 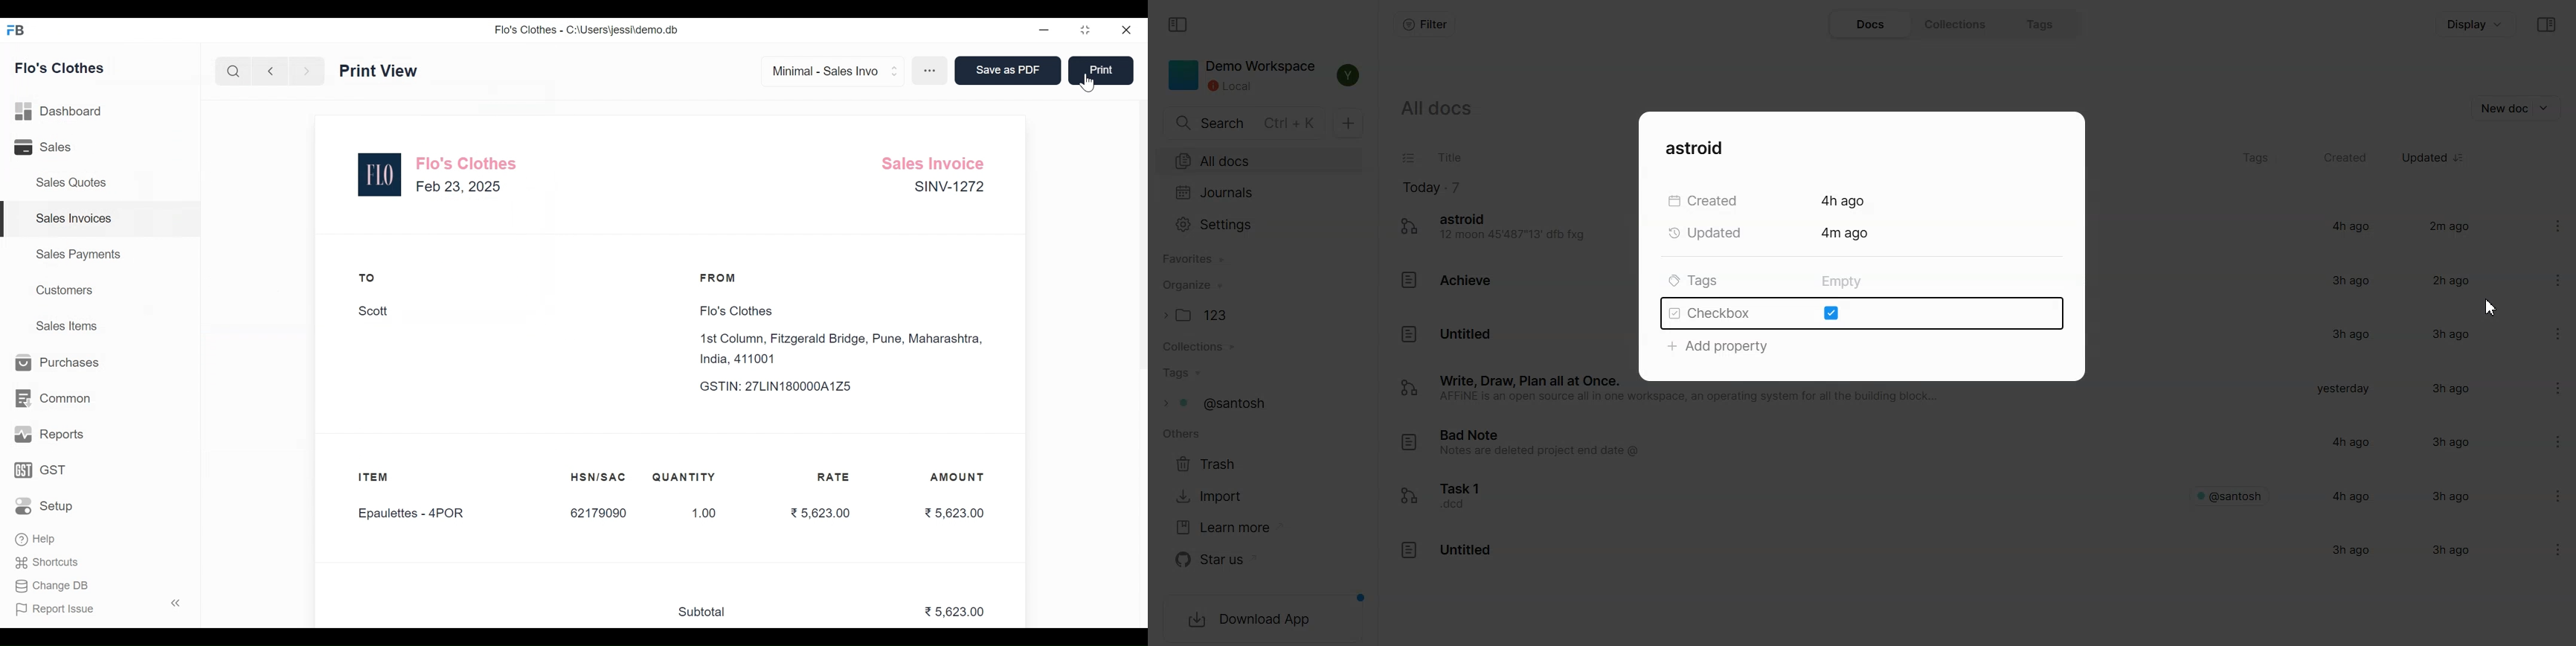 What do you see at coordinates (1221, 560) in the screenshot?
I see `Star us` at bounding box center [1221, 560].